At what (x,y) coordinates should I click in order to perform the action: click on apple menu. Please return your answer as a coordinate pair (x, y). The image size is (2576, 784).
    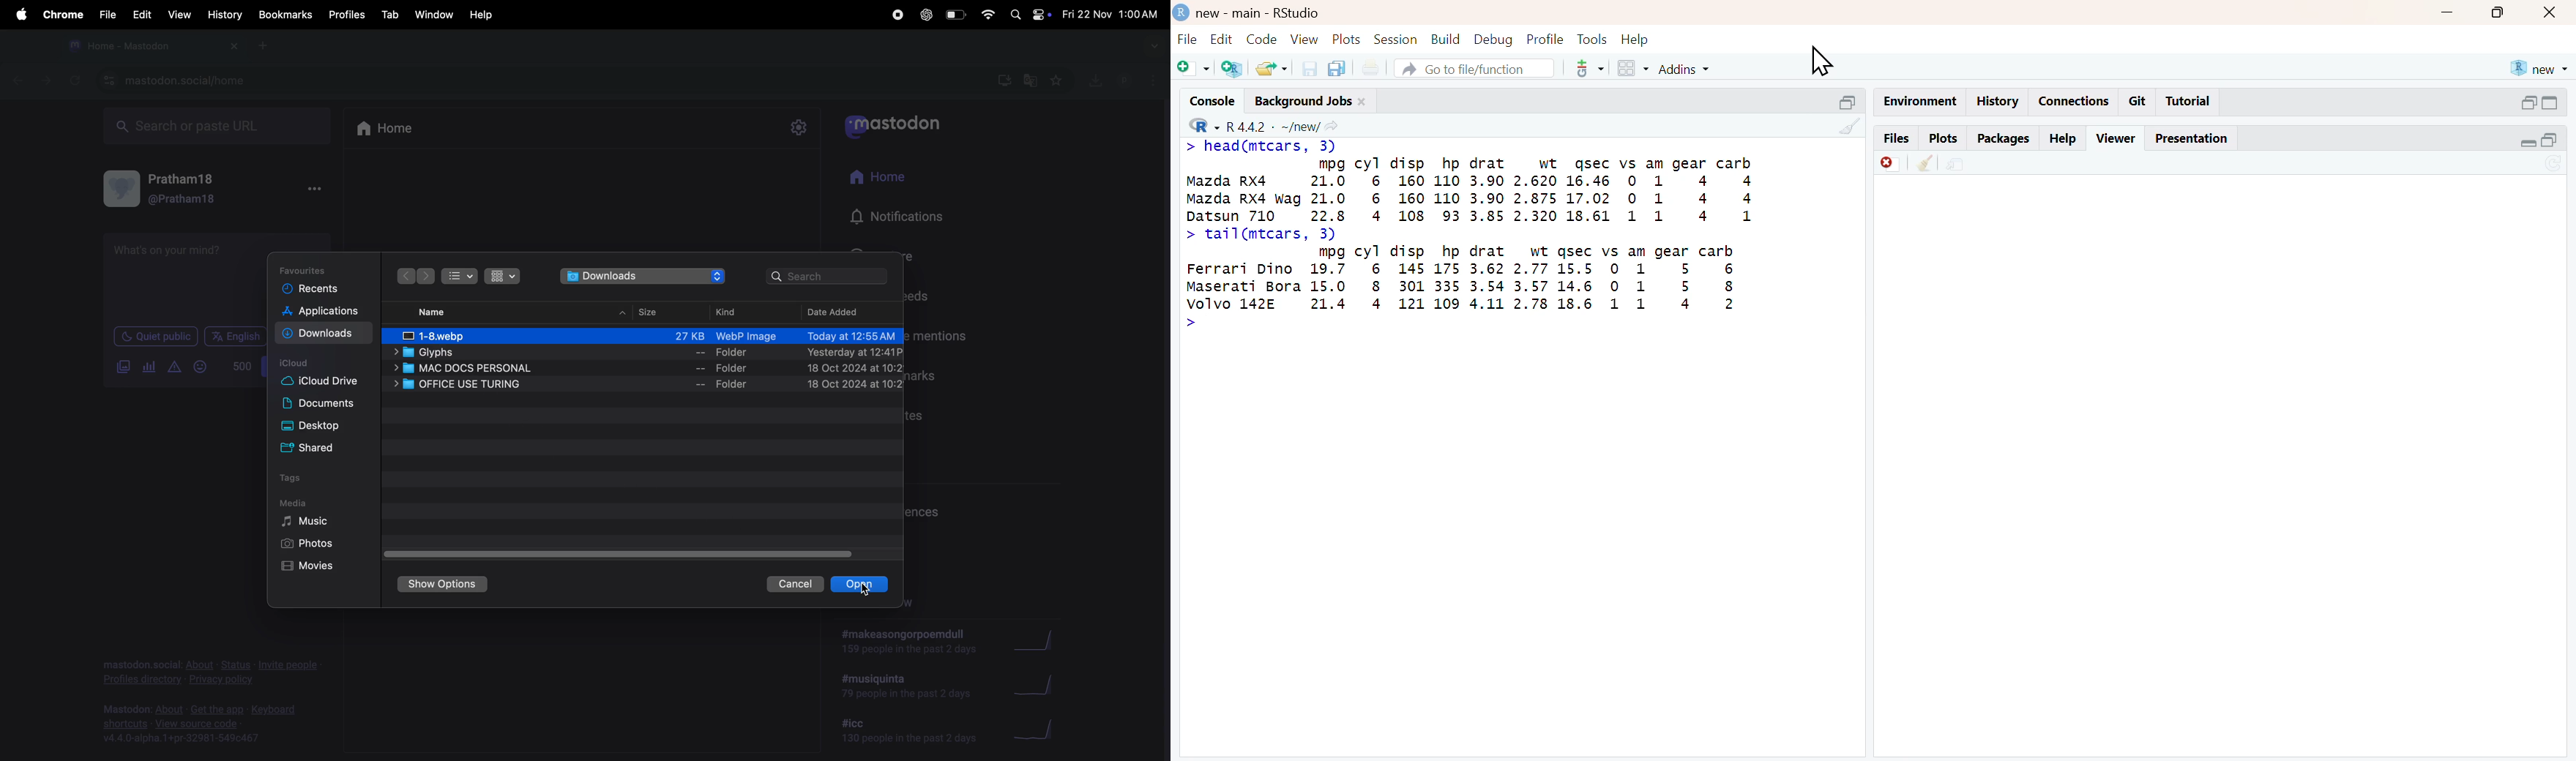
    Looking at the image, I should click on (20, 16).